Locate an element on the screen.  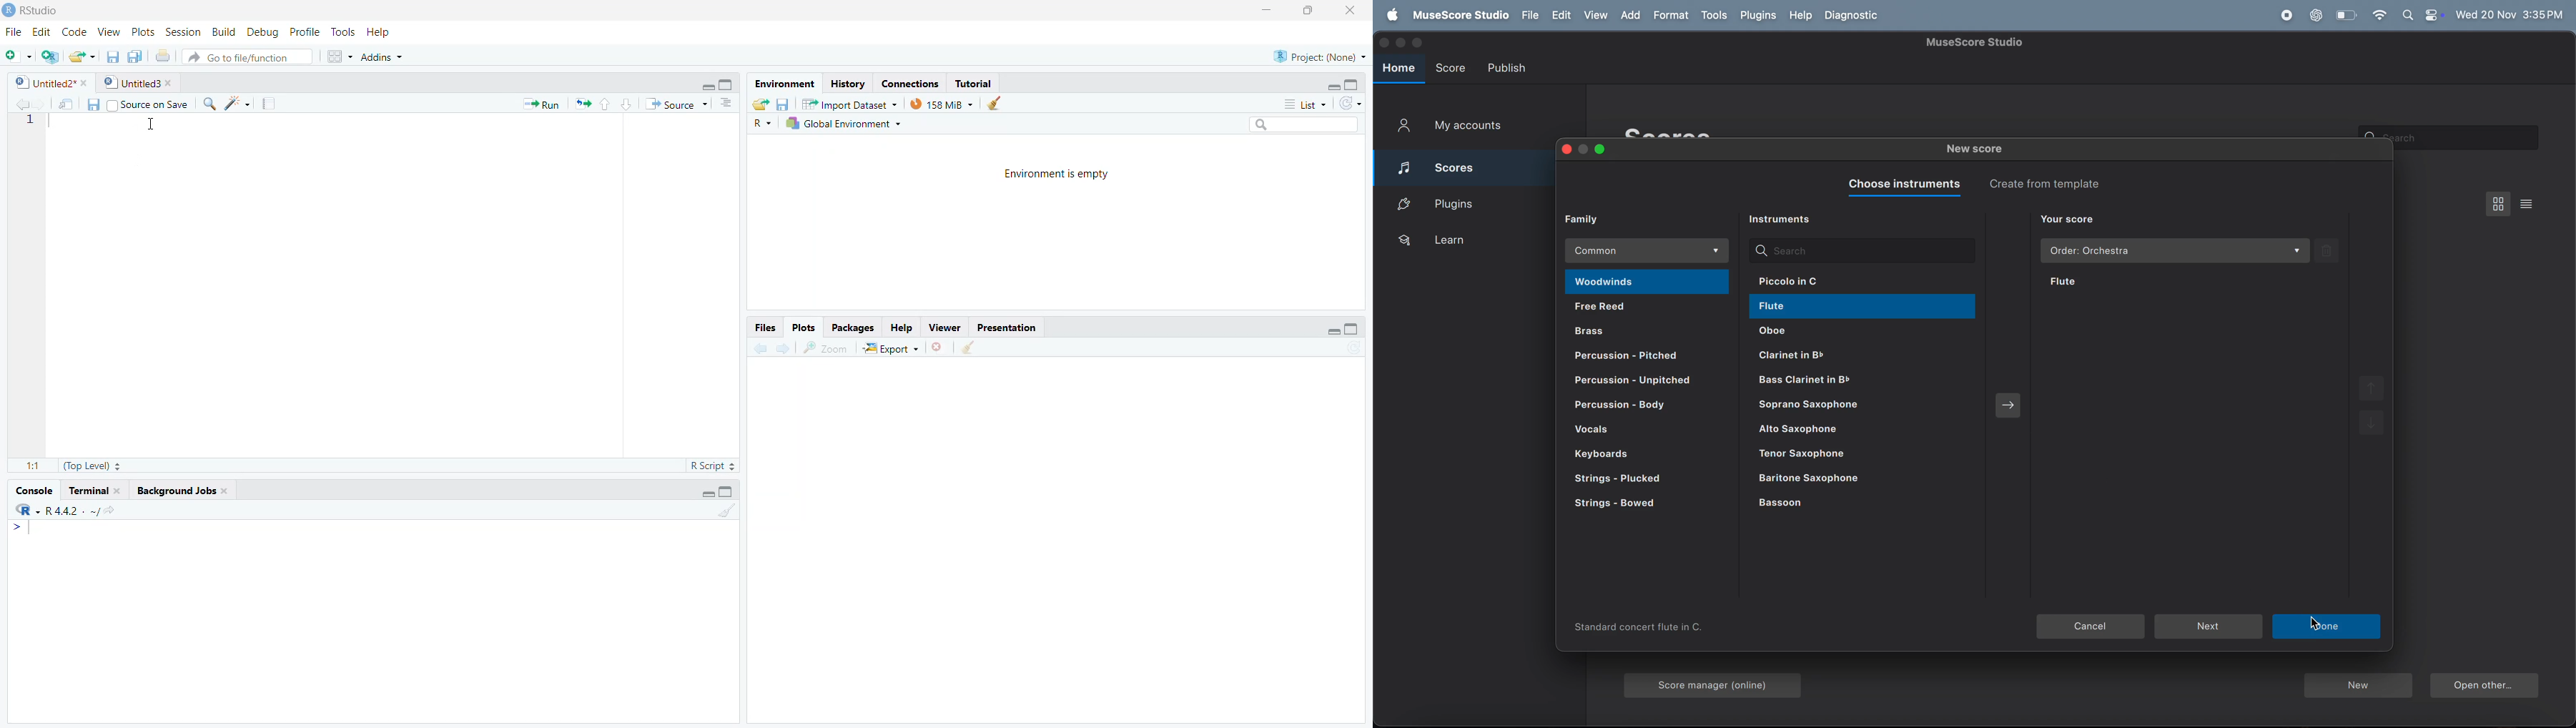
New file is located at coordinates (18, 54).